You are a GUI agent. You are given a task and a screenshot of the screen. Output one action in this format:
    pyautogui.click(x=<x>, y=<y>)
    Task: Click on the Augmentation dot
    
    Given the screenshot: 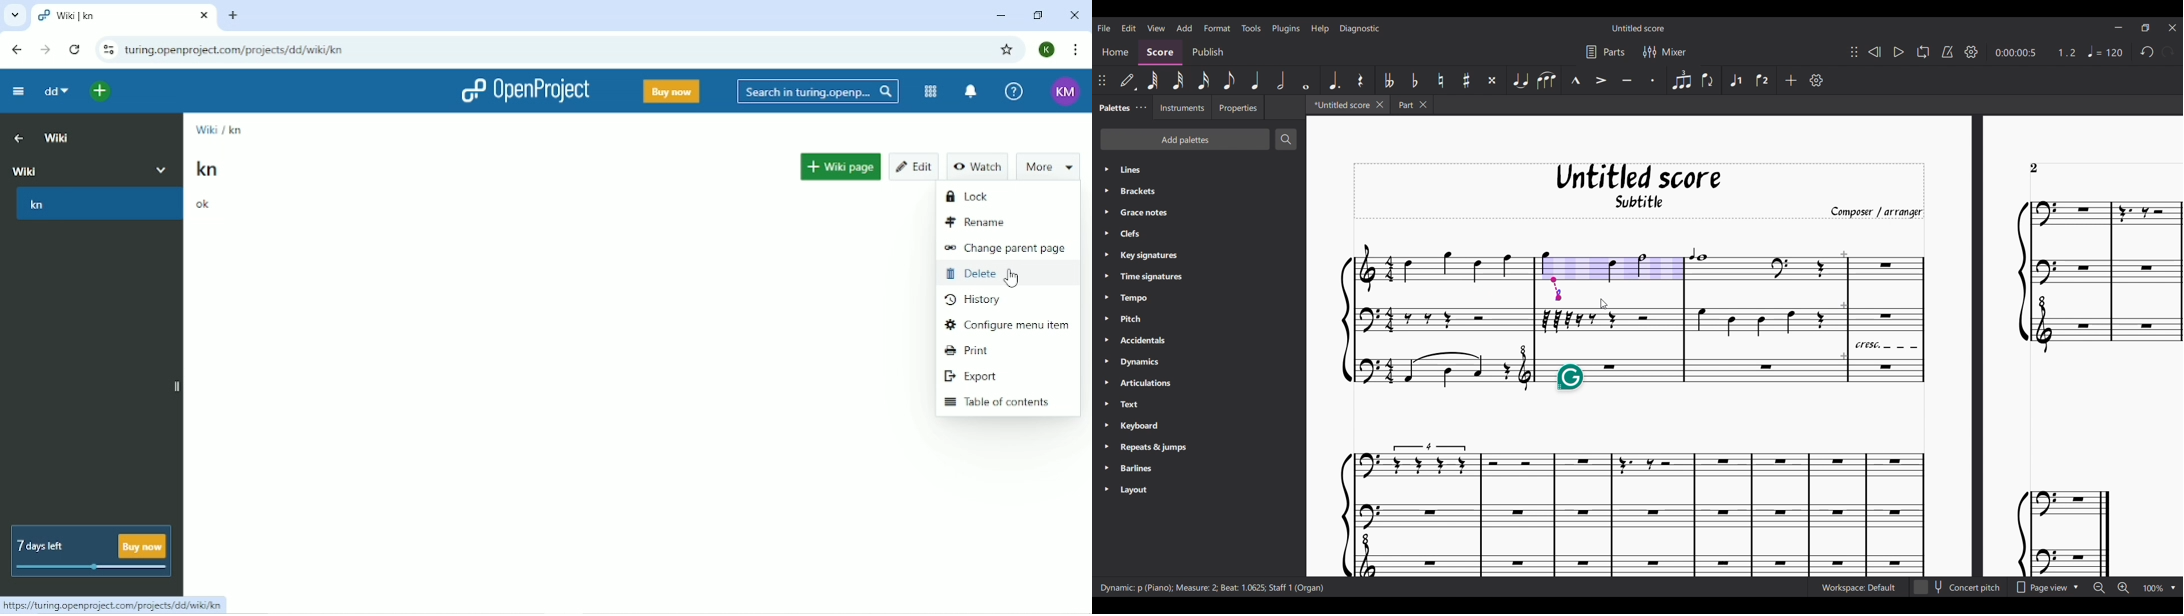 What is the action you would take?
    pyautogui.click(x=1333, y=80)
    